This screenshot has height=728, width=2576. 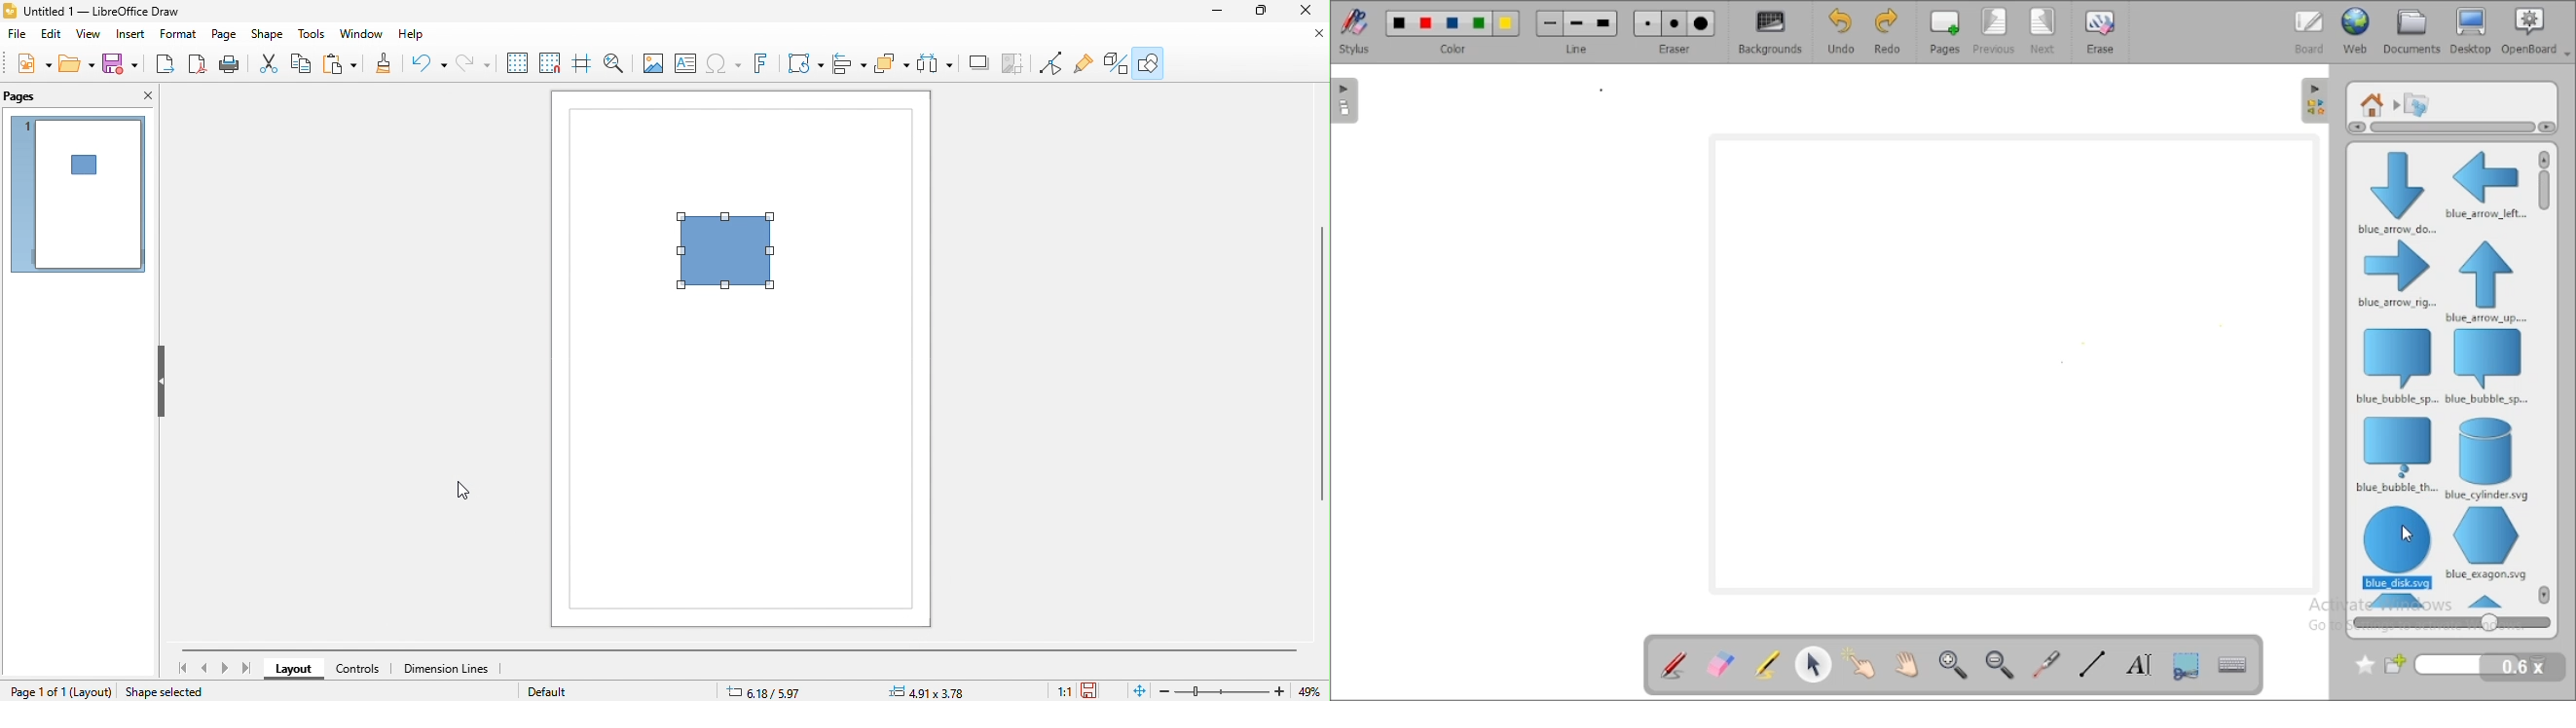 What do you see at coordinates (17, 34) in the screenshot?
I see `file` at bounding box center [17, 34].